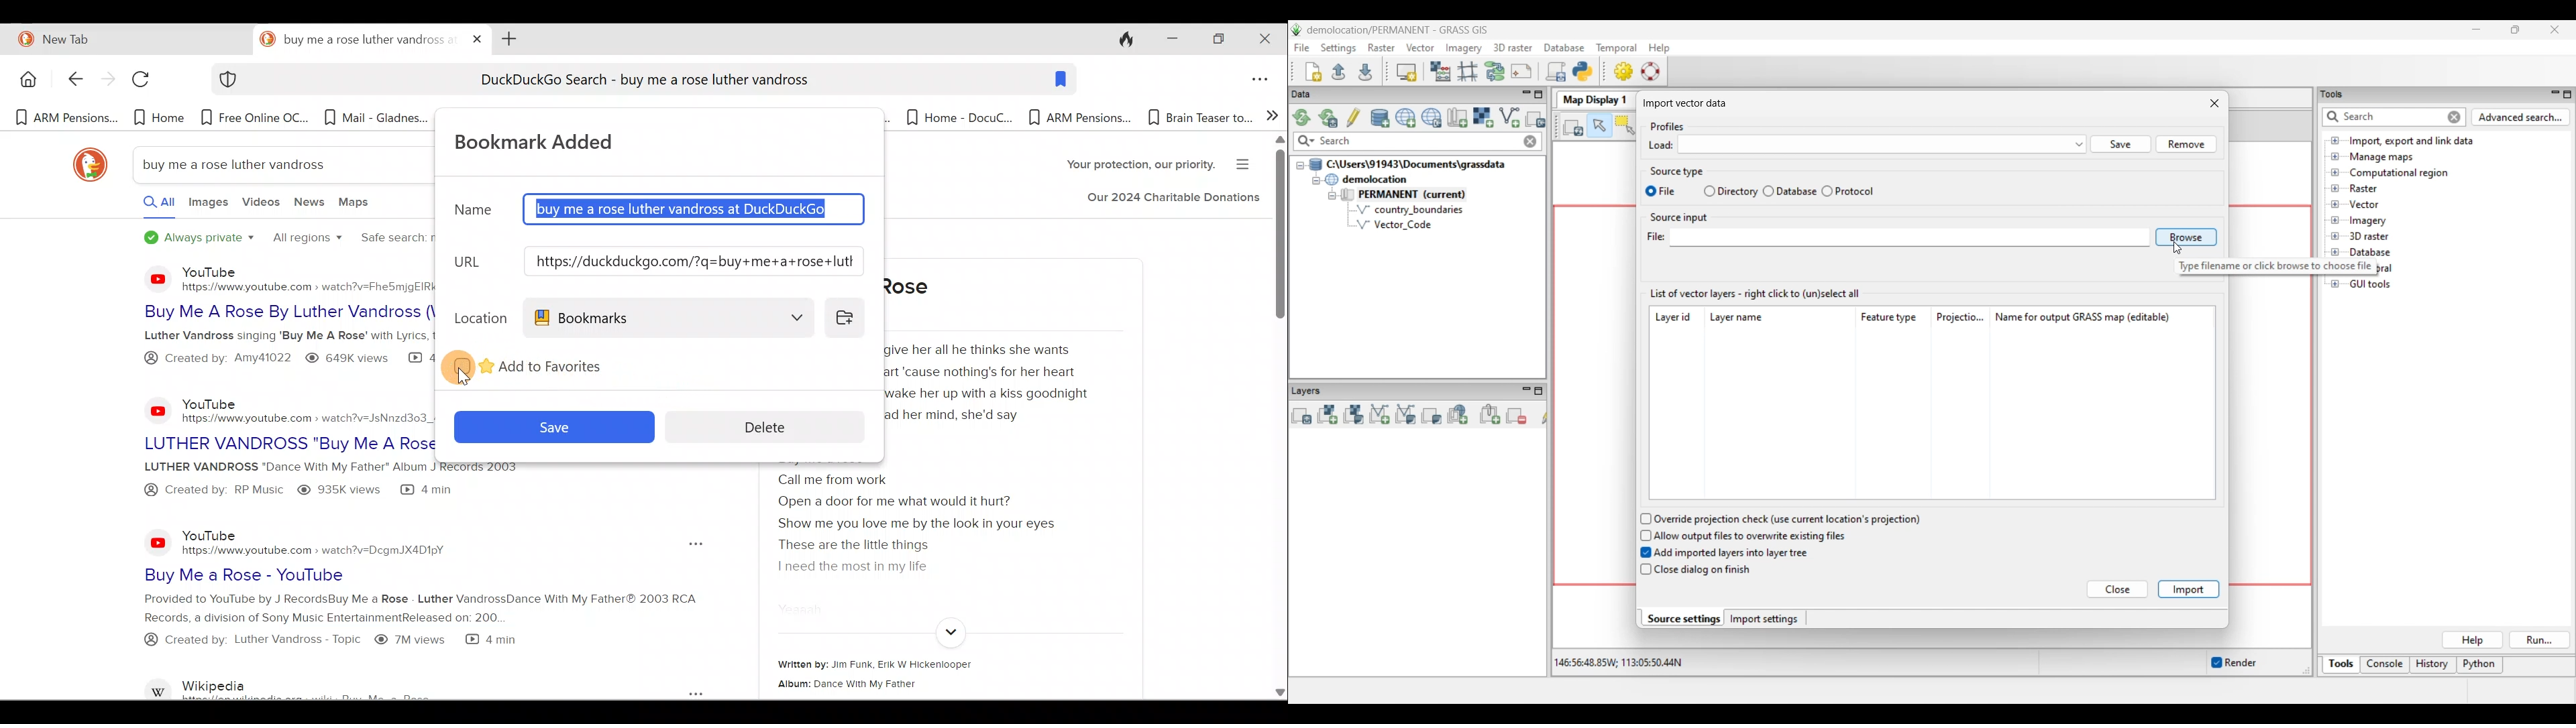  Describe the element at coordinates (928, 674) in the screenshot. I see `Written by: Jim Funk, Erik W Hickenlooper
Album: Dance With My Father` at that location.